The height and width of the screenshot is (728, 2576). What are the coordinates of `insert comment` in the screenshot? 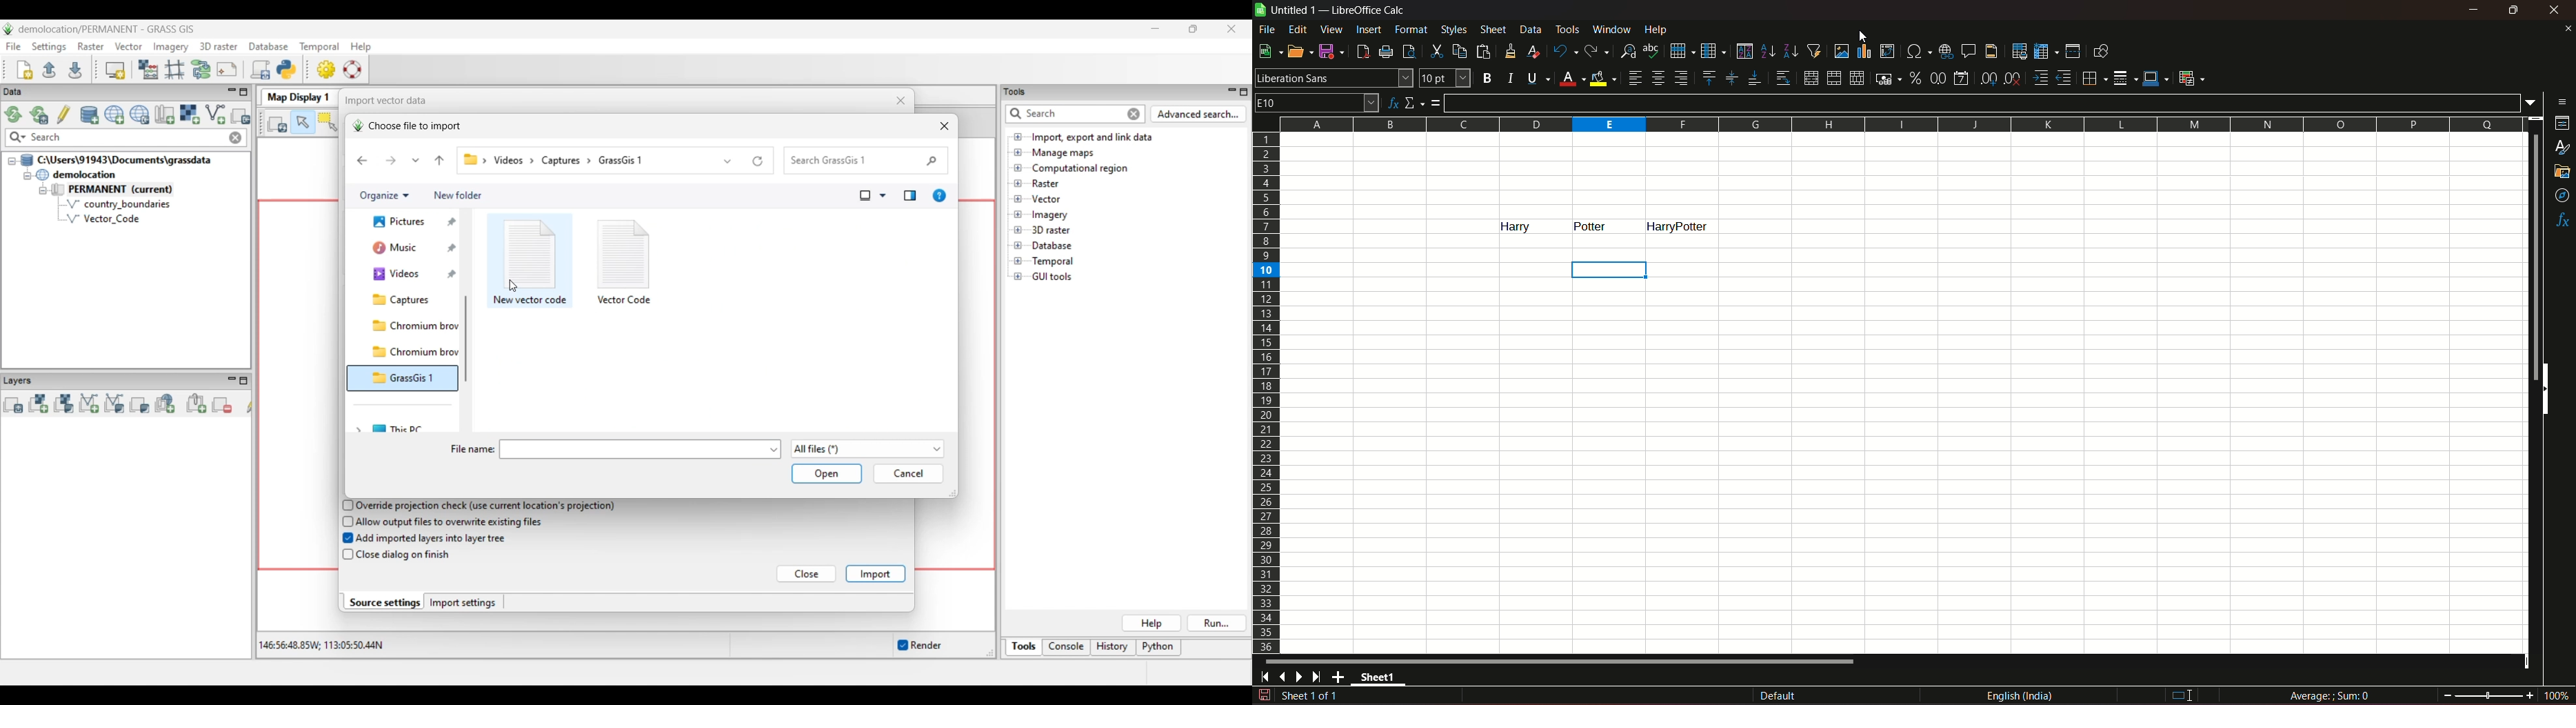 It's located at (1967, 50).